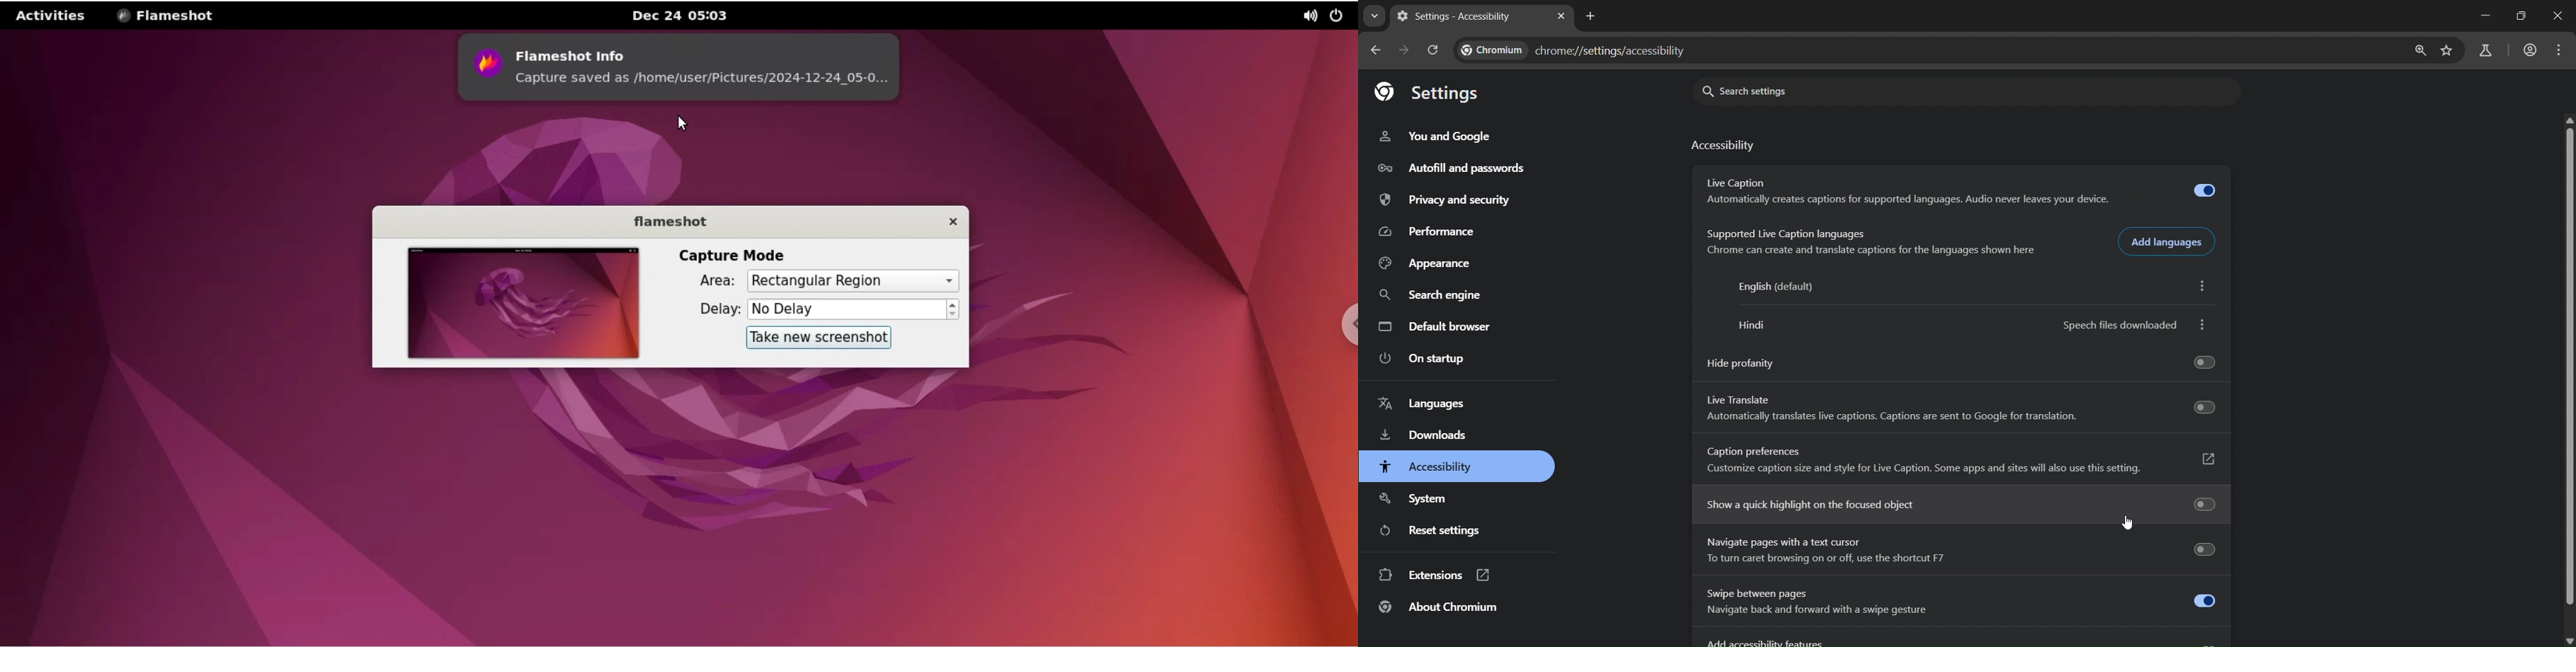  What do you see at coordinates (1613, 48) in the screenshot?
I see `chrome://settings/accessibility` at bounding box center [1613, 48].